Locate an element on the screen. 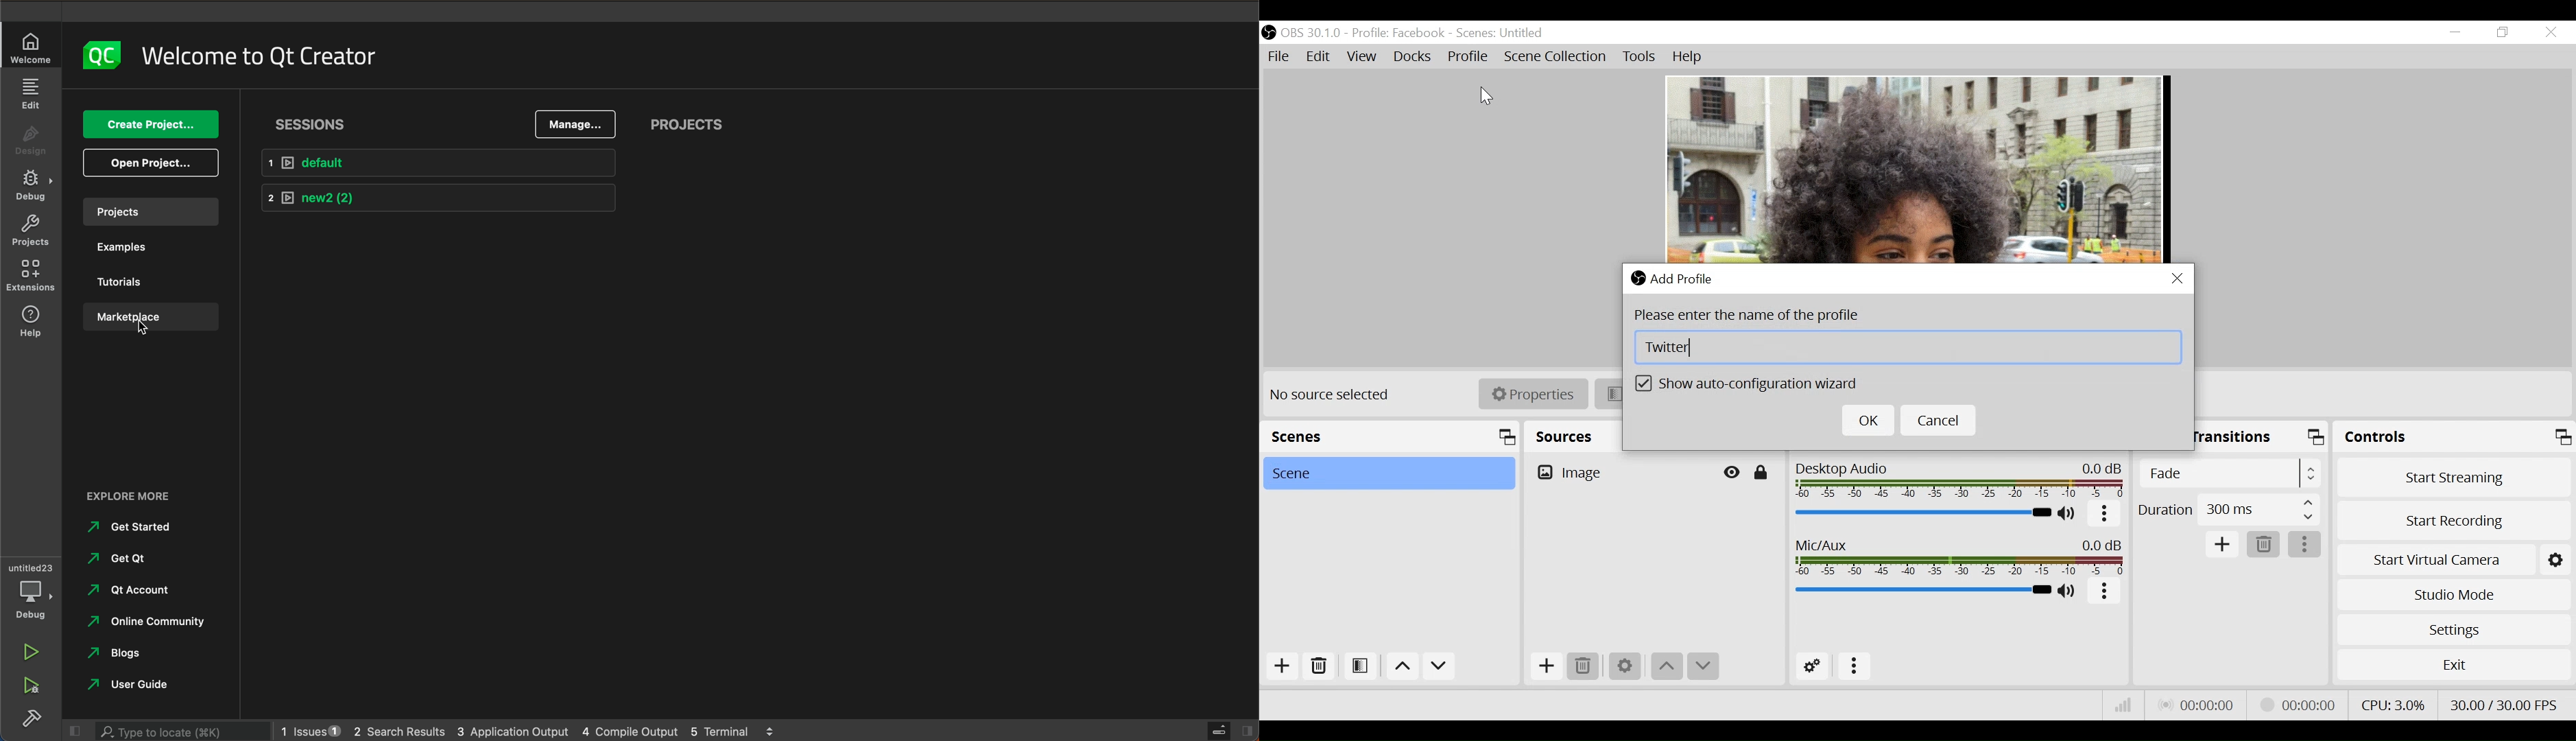  Tools is located at coordinates (1639, 58).